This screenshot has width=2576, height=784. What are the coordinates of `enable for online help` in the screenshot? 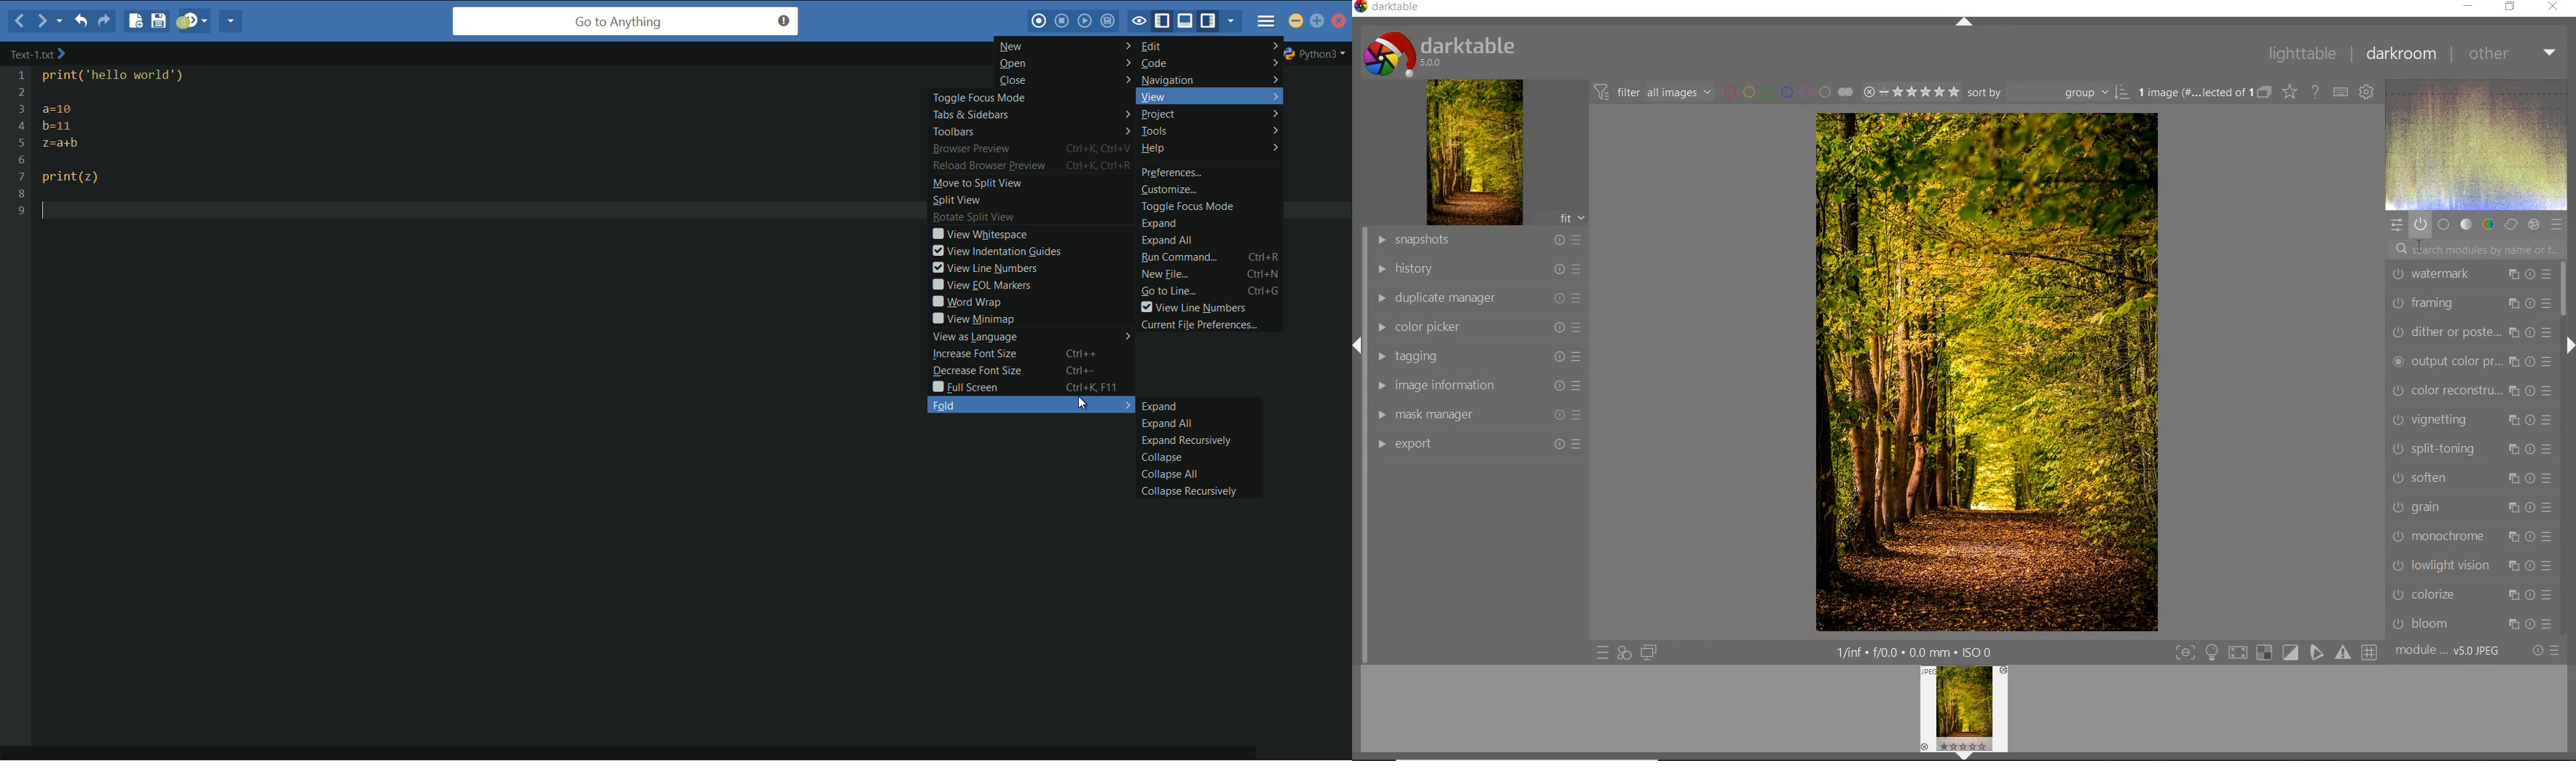 It's located at (2317, 92).